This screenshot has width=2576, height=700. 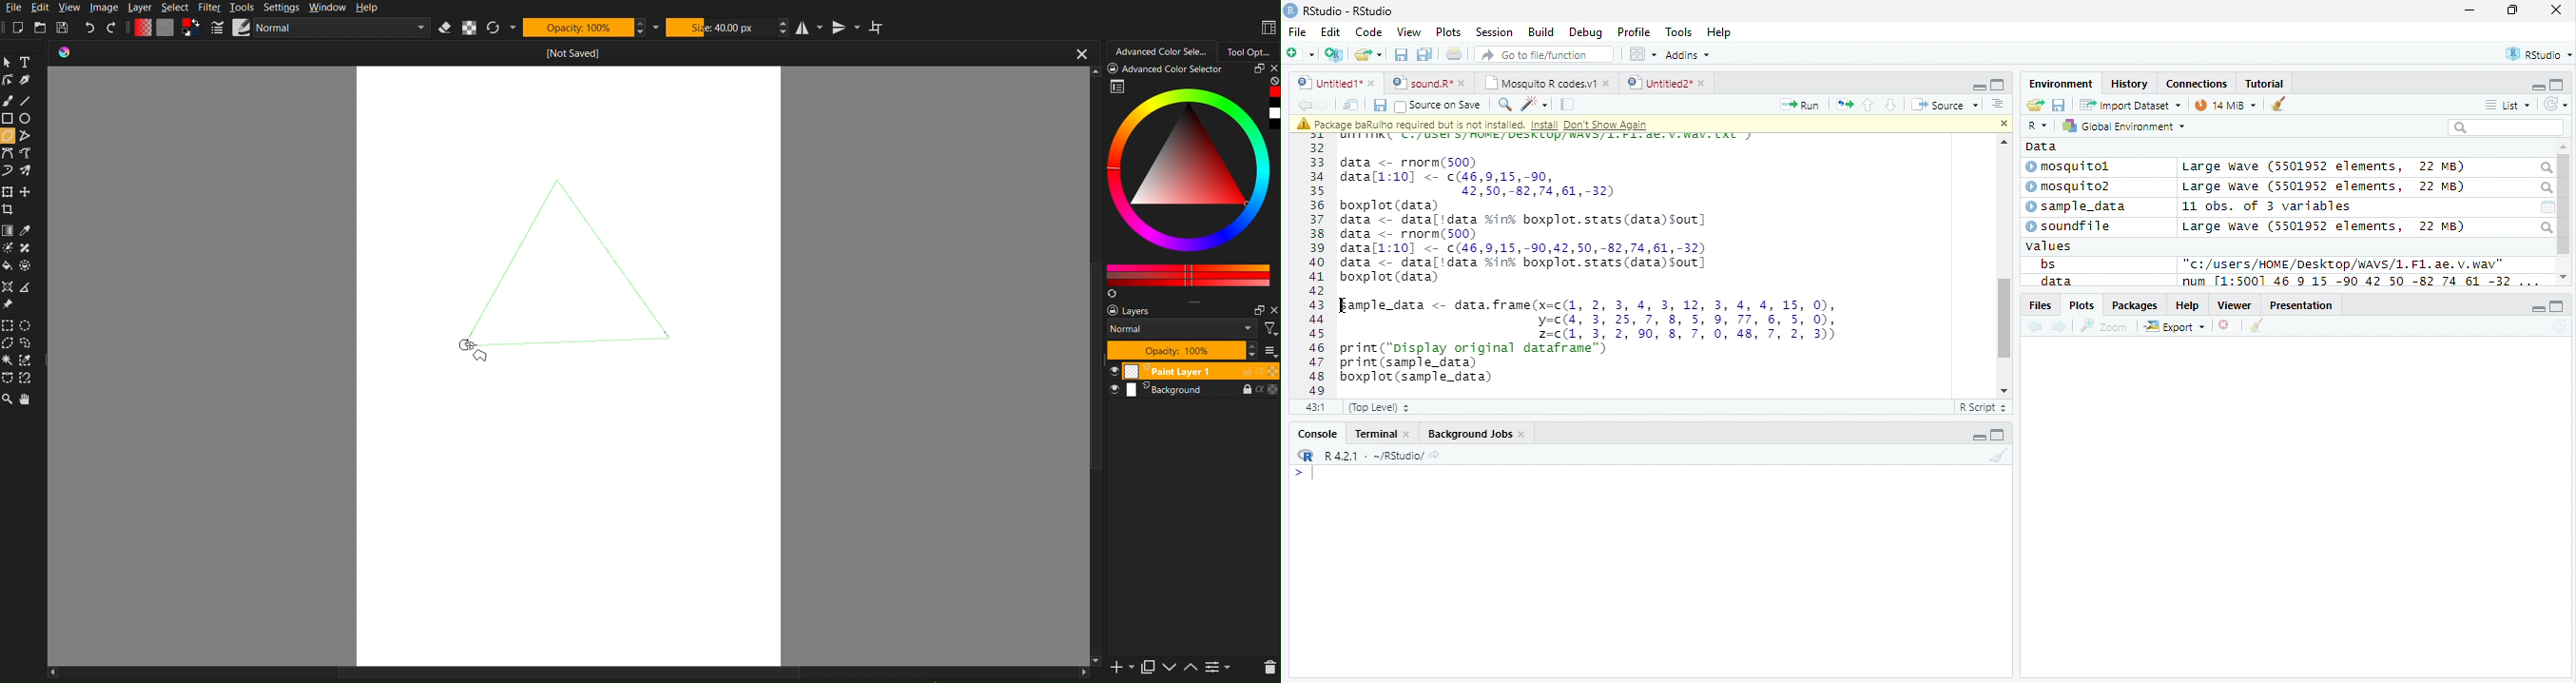 I want to click on Pointer, so click(x=9, y=63).